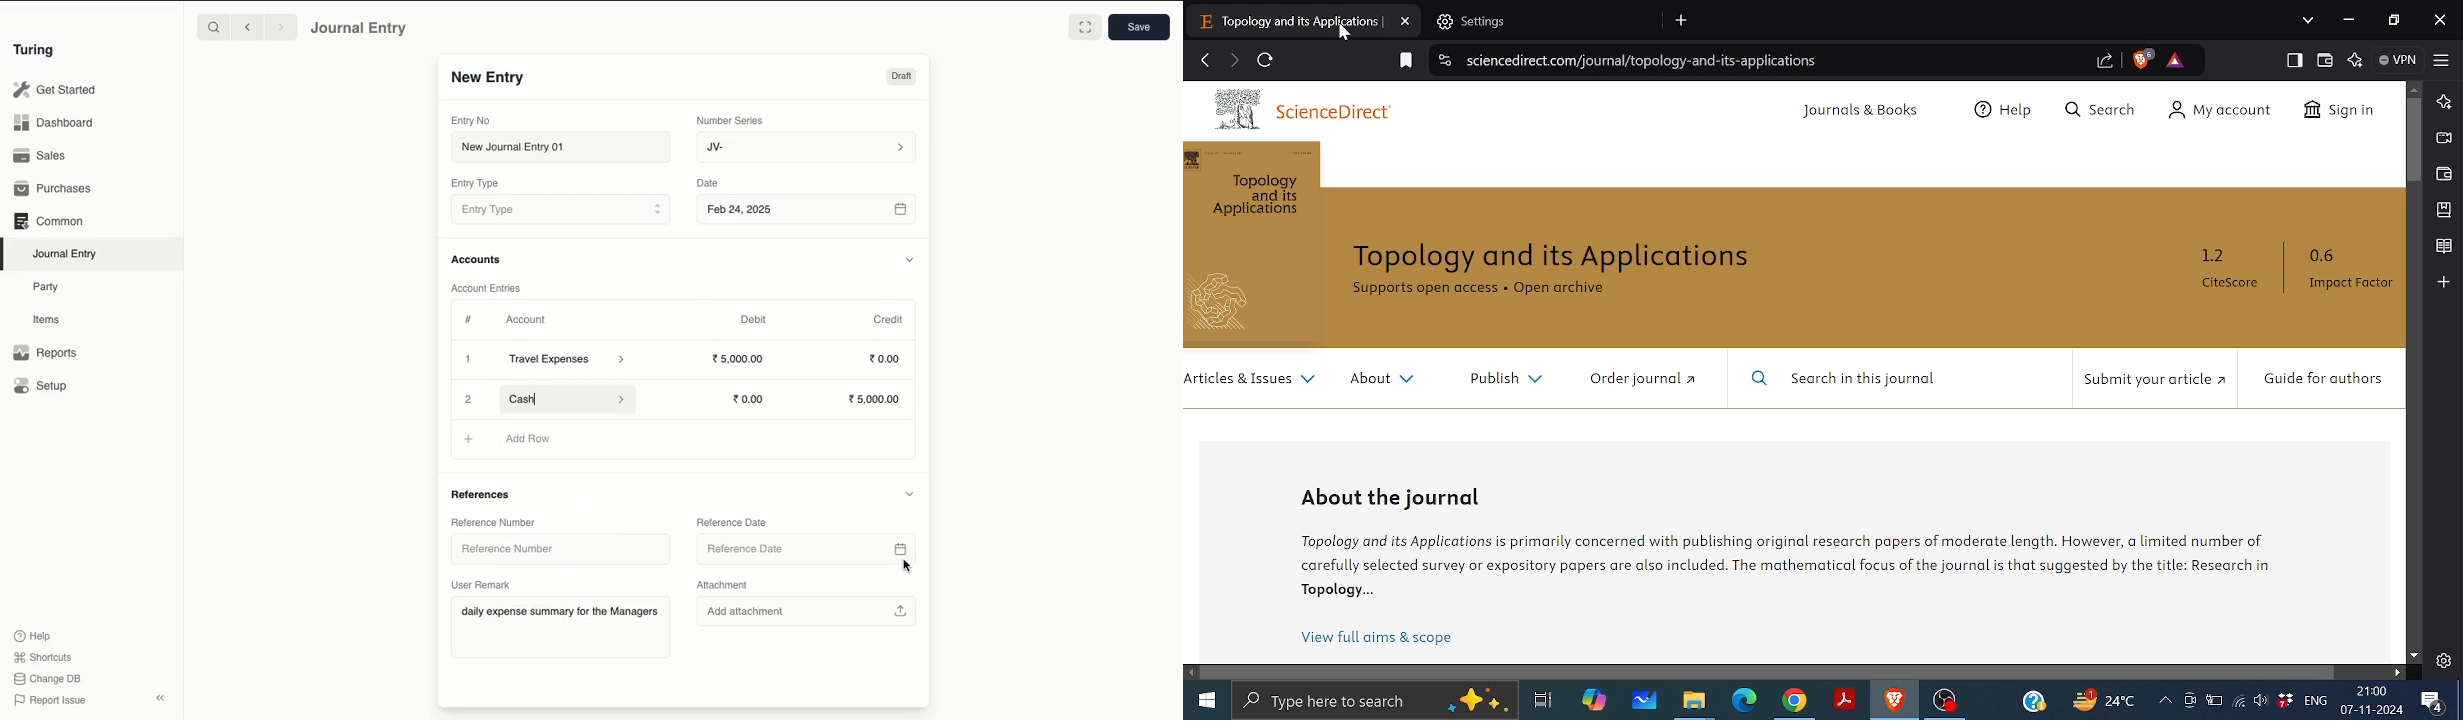 The height and width of the screenshot is (728, 2464). What do you see at coordinates (2397, 60) in the screenshot?
I see `VPN` at bounding box center [2397, 60].